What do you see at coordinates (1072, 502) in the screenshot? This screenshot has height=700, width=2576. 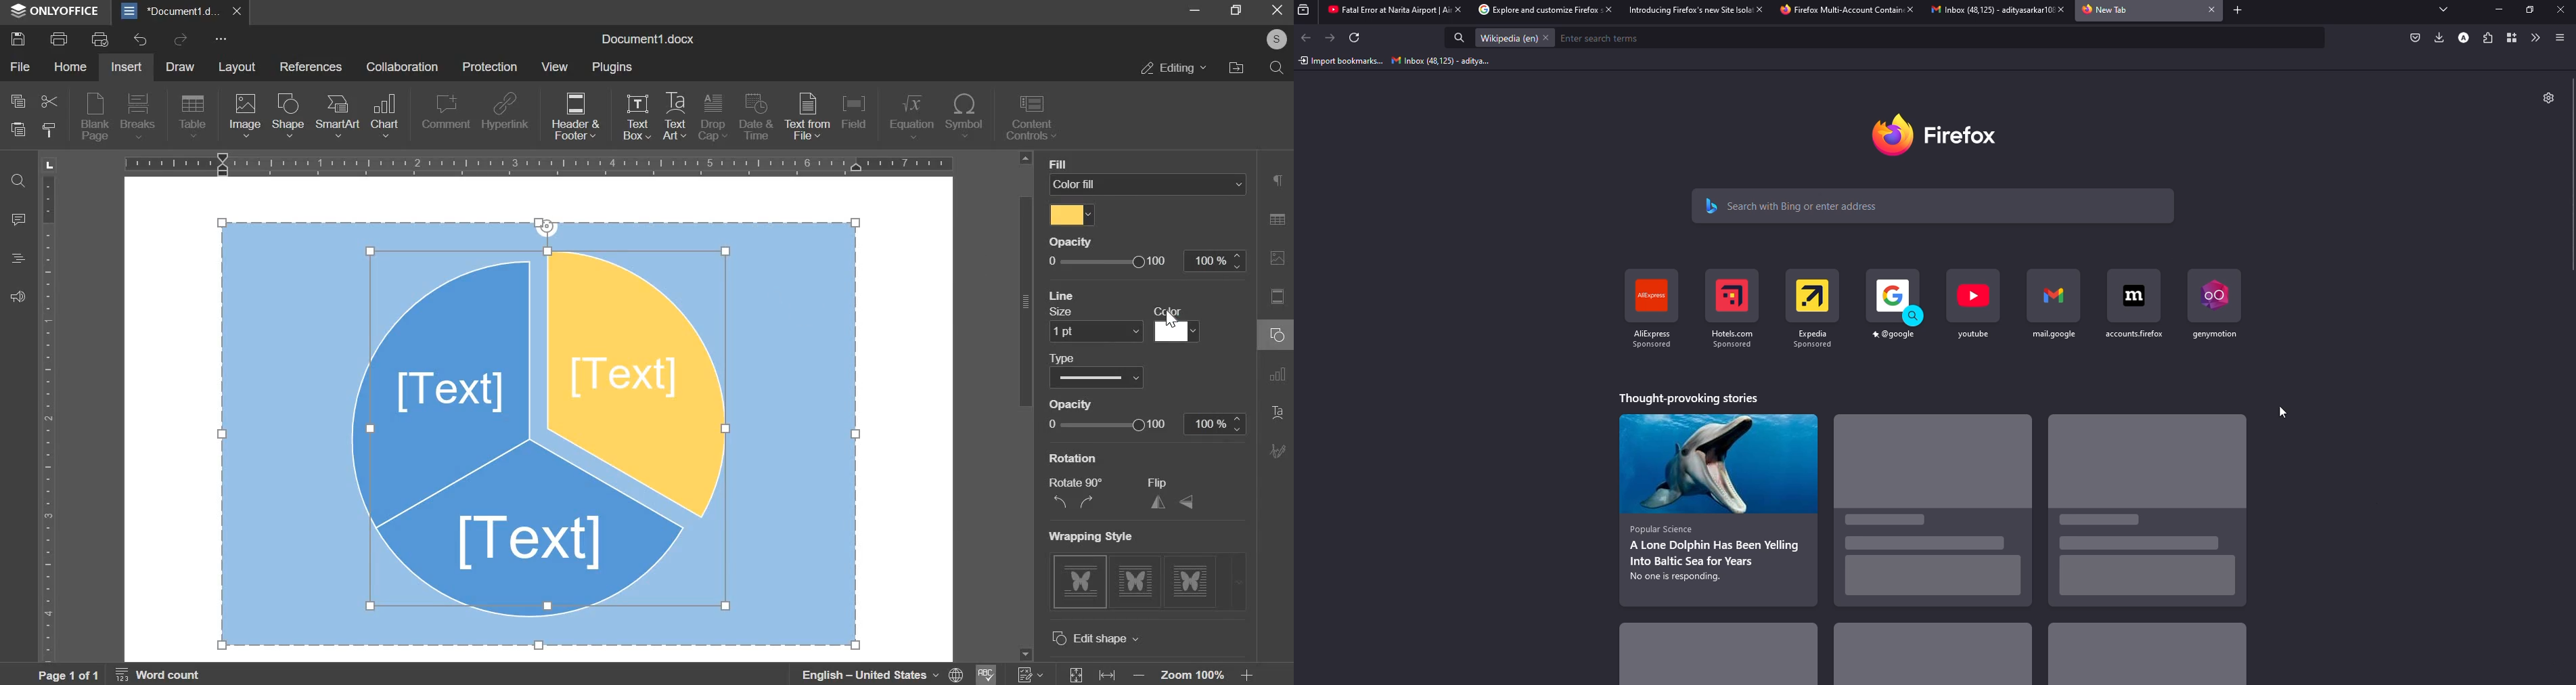 I see `rotate` at bounding box center [1072, 502].